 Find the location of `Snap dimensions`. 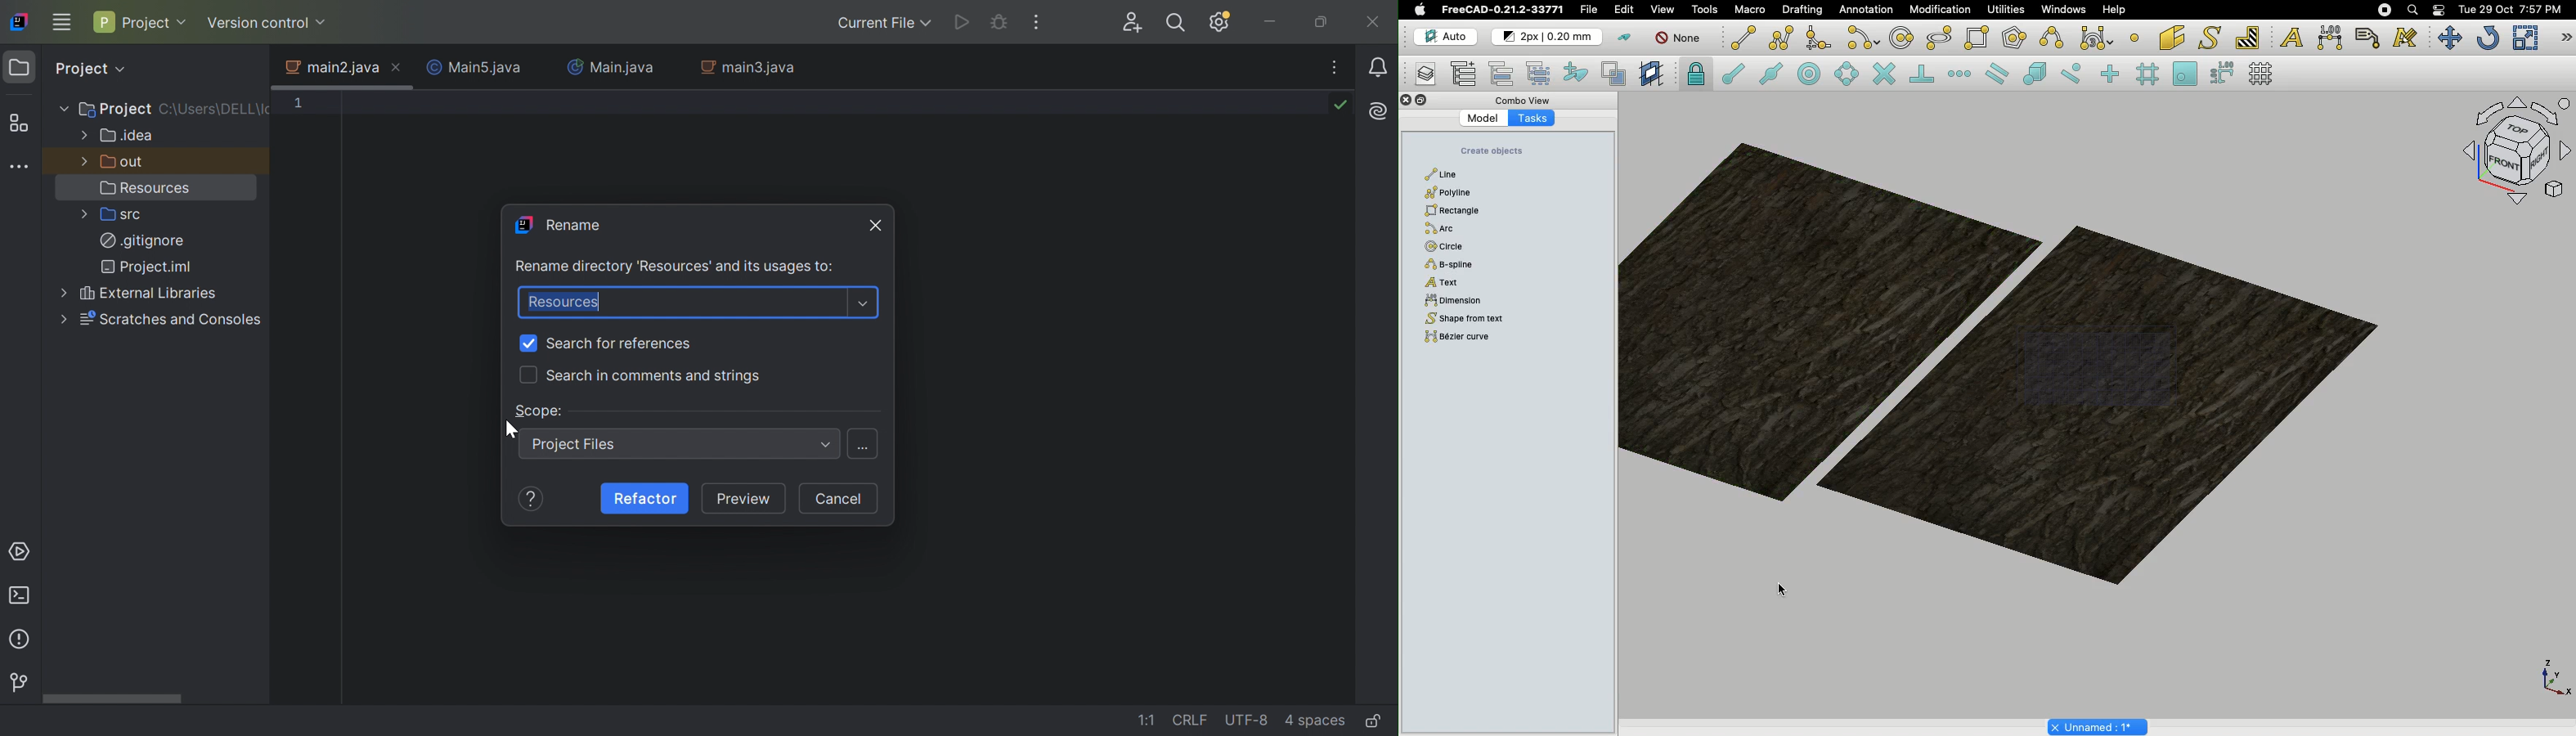

Snap dimensions is located at coordinates (2223, 74).